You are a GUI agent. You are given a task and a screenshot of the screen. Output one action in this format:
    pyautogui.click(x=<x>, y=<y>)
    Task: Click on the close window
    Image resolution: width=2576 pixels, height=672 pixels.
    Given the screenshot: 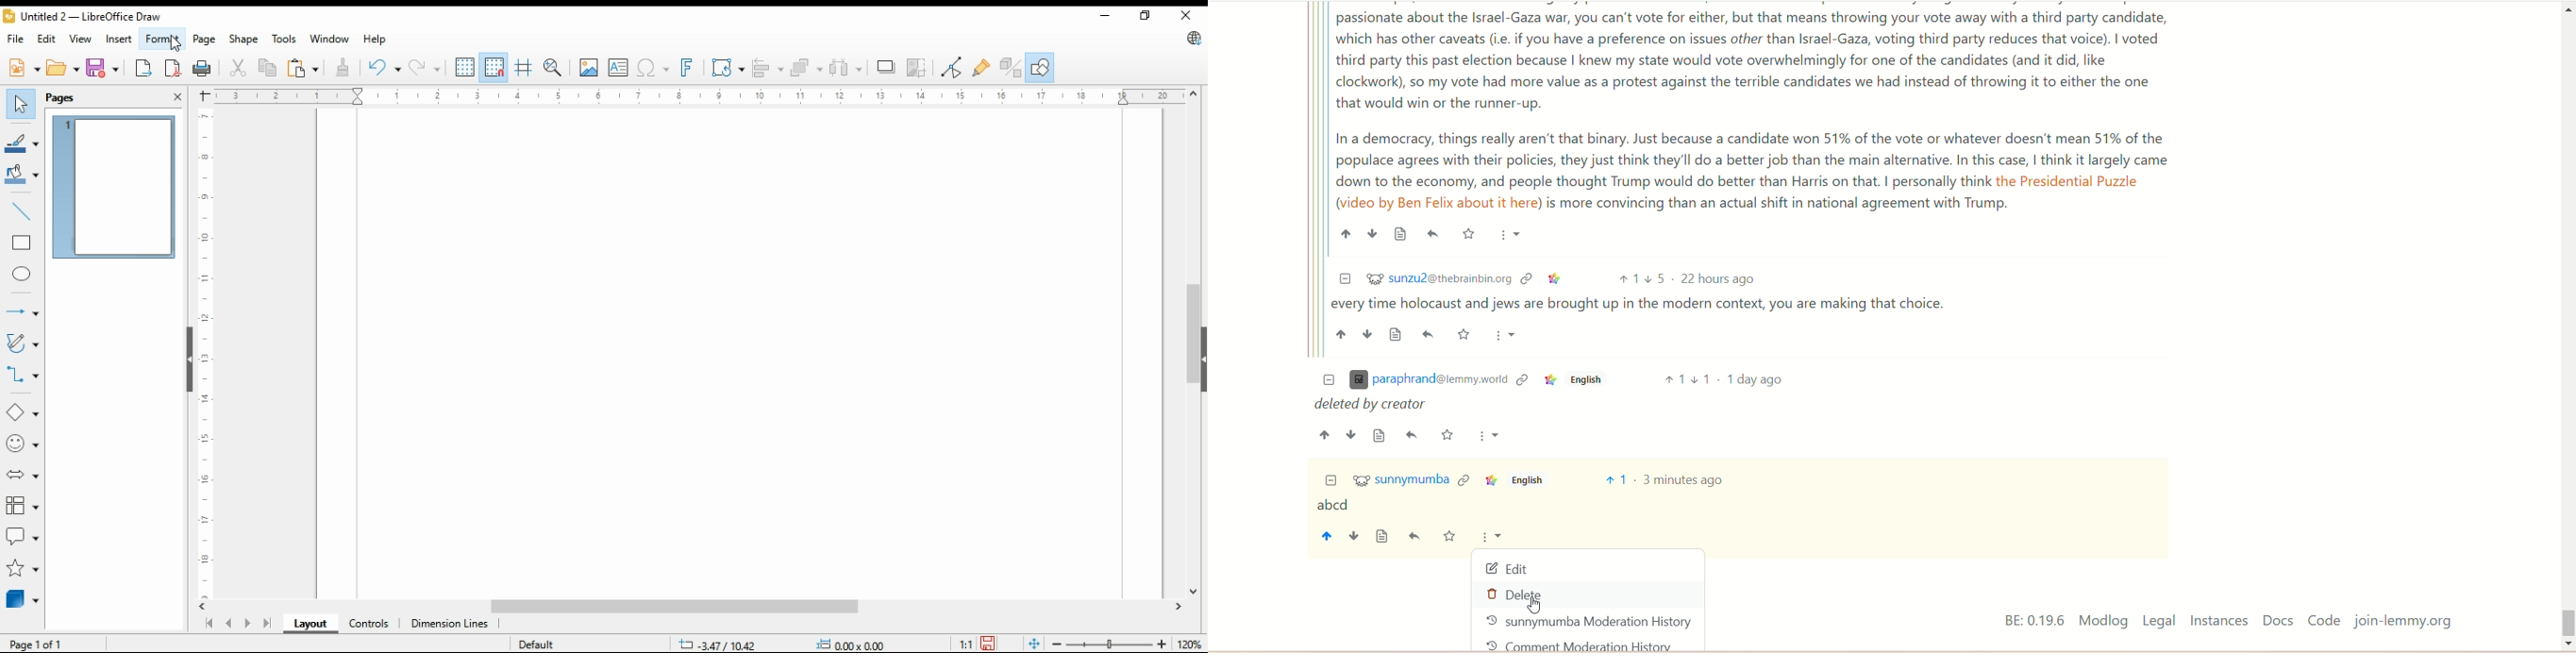 What is the action you would take?
    pyautogui.click(x=1187, y=15)
    